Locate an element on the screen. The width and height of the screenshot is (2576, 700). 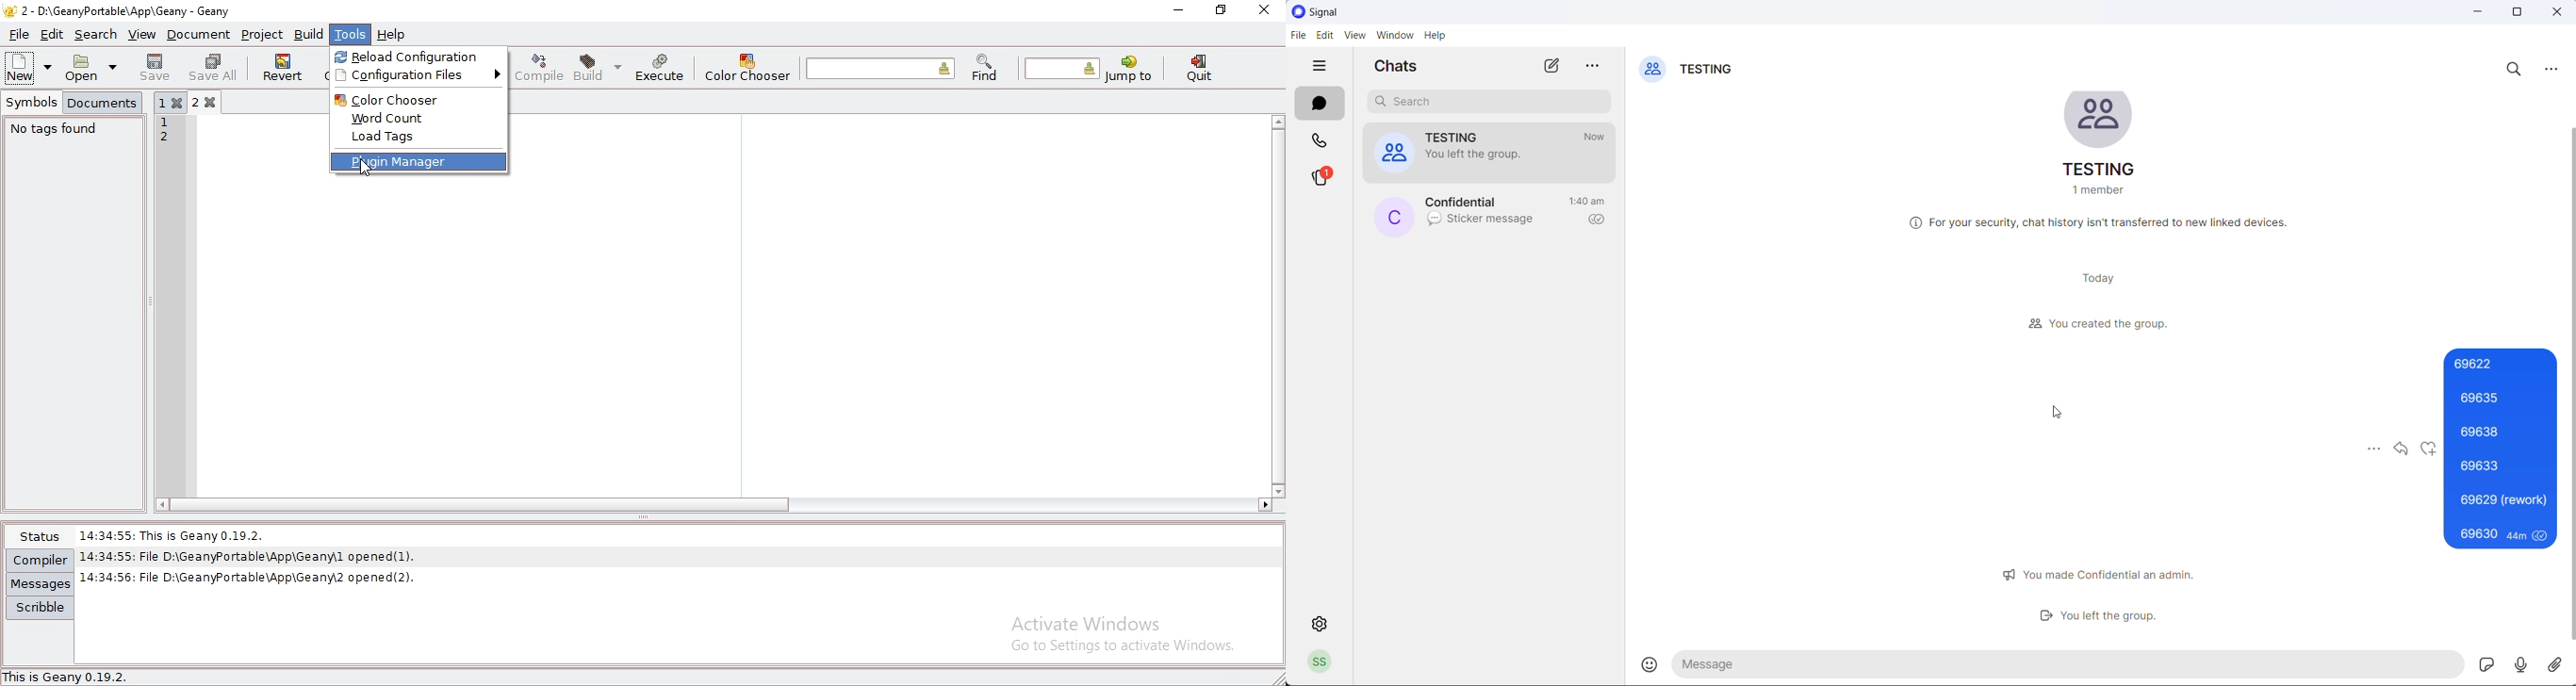
window is located at coordinates (1394, 37).